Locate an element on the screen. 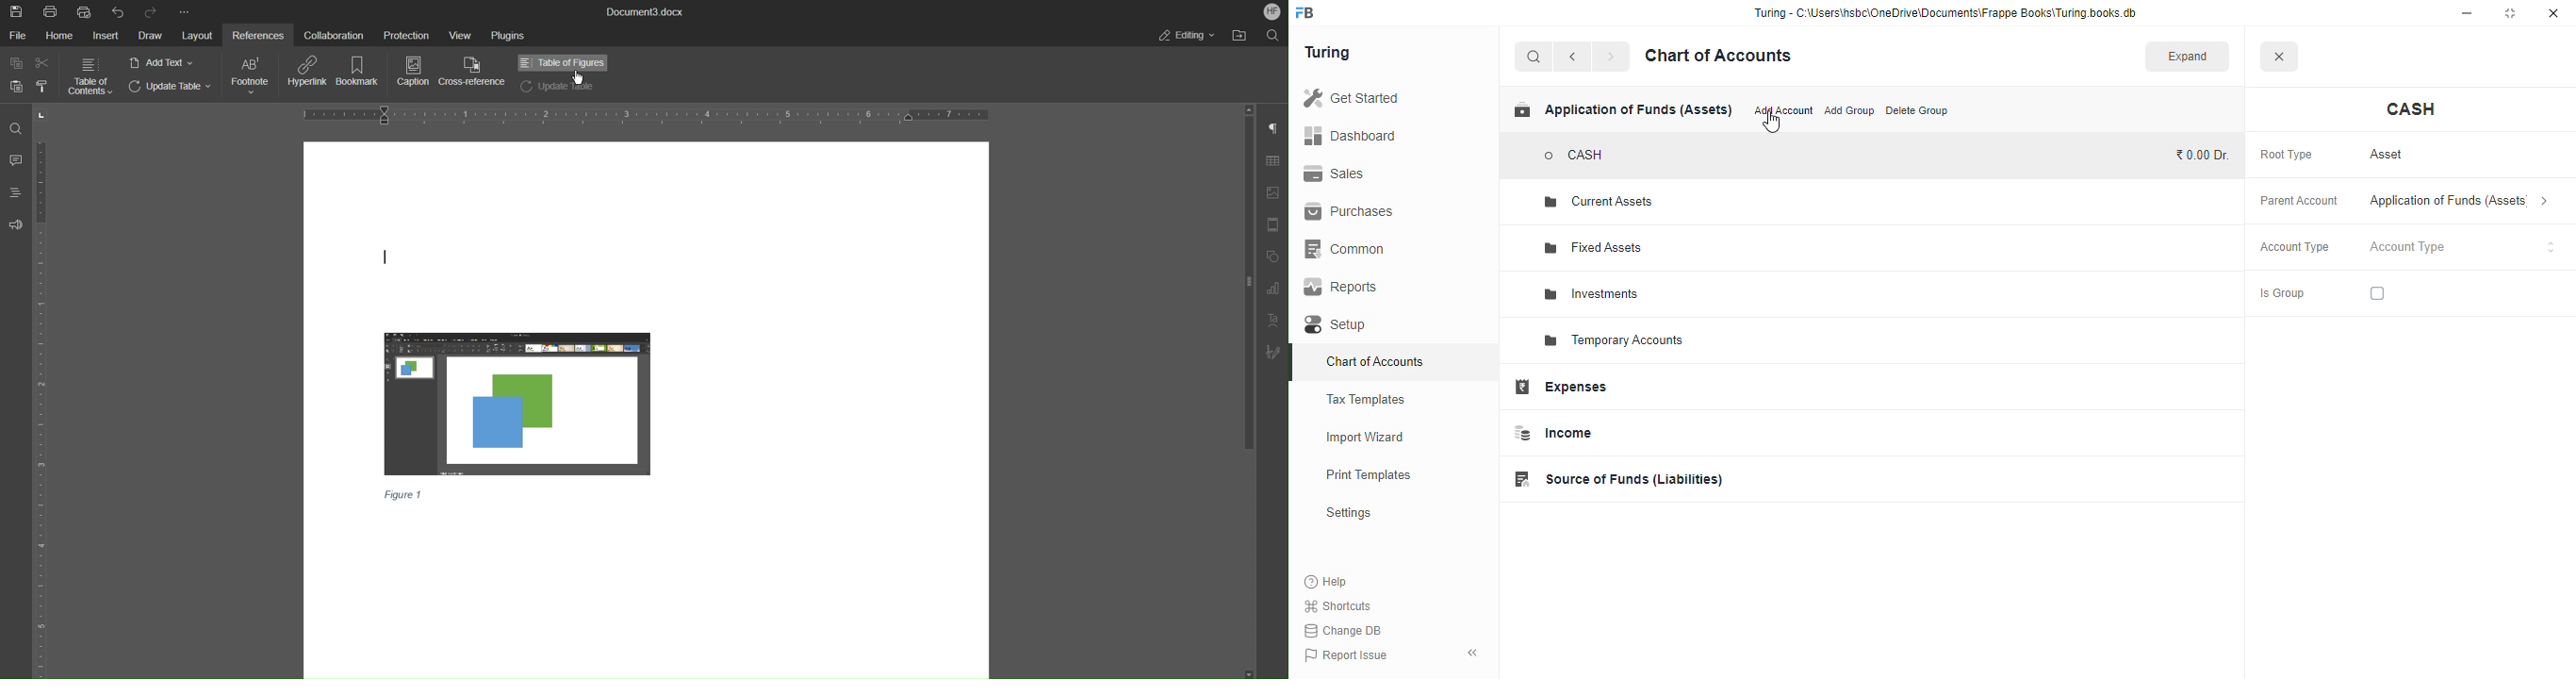  temporary accounts is located at coordinates (1614, 340).